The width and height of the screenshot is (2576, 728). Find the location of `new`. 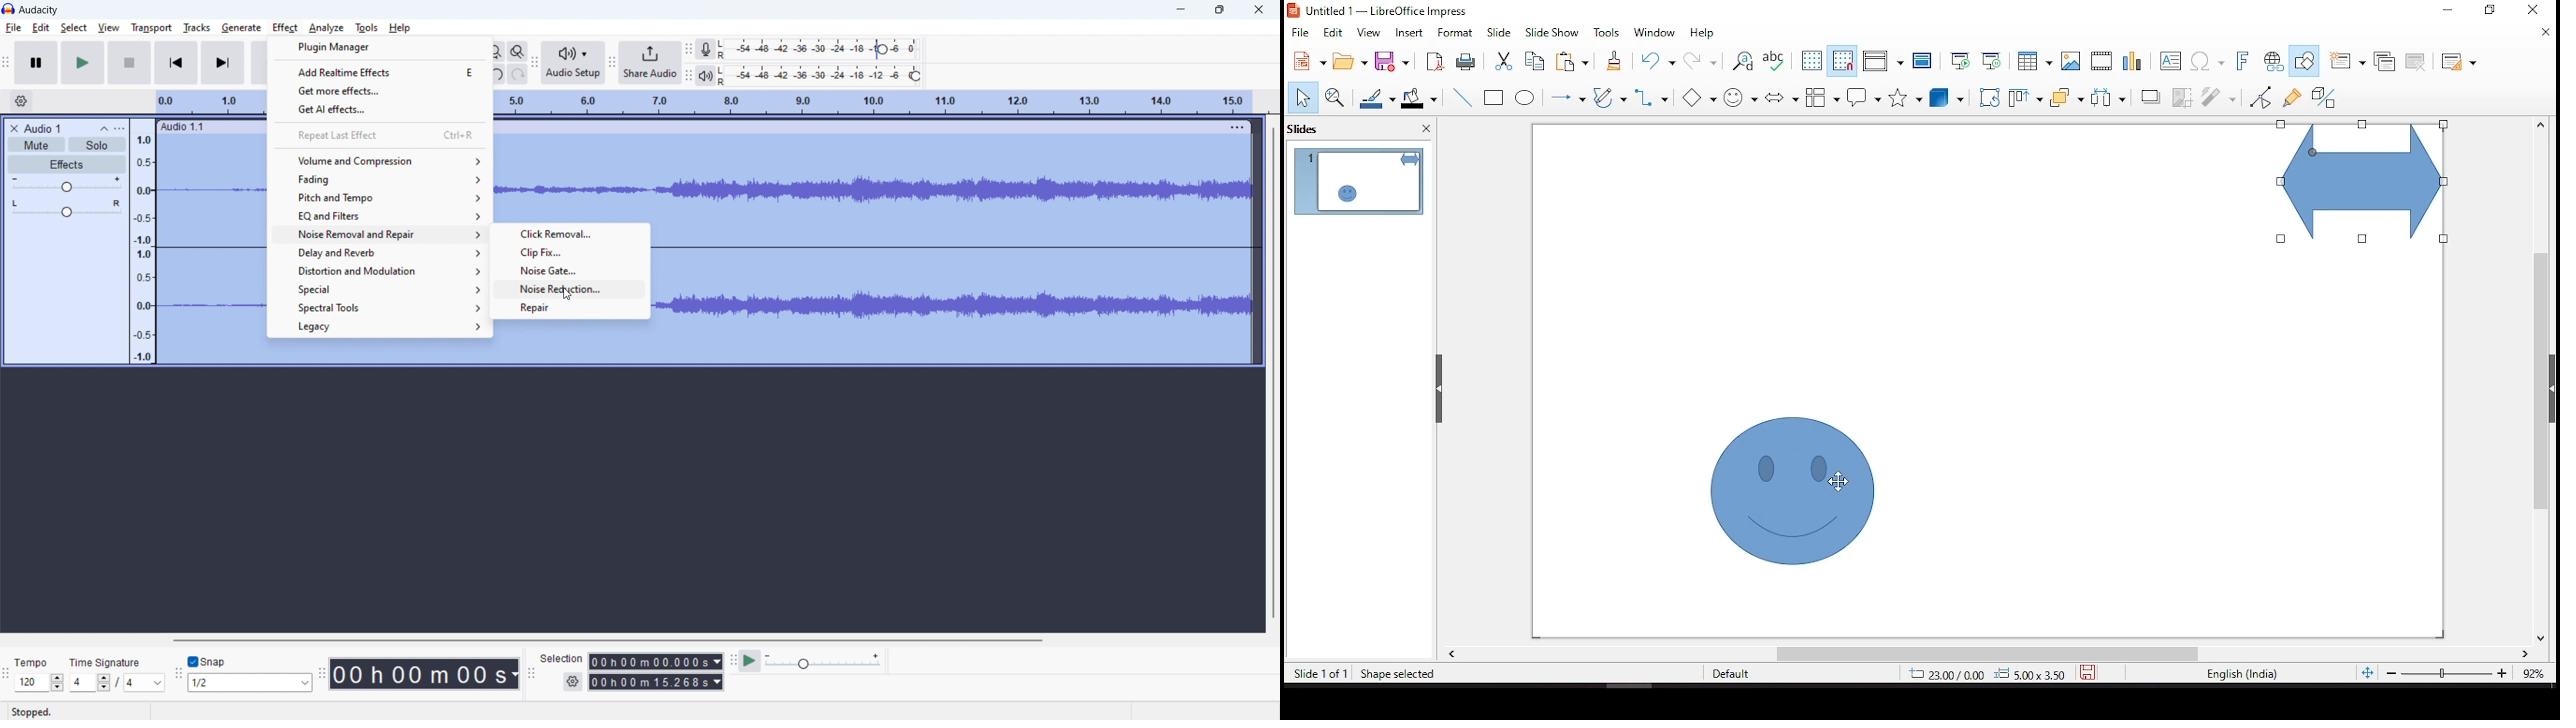

new is located at coordinates (1305, 62).